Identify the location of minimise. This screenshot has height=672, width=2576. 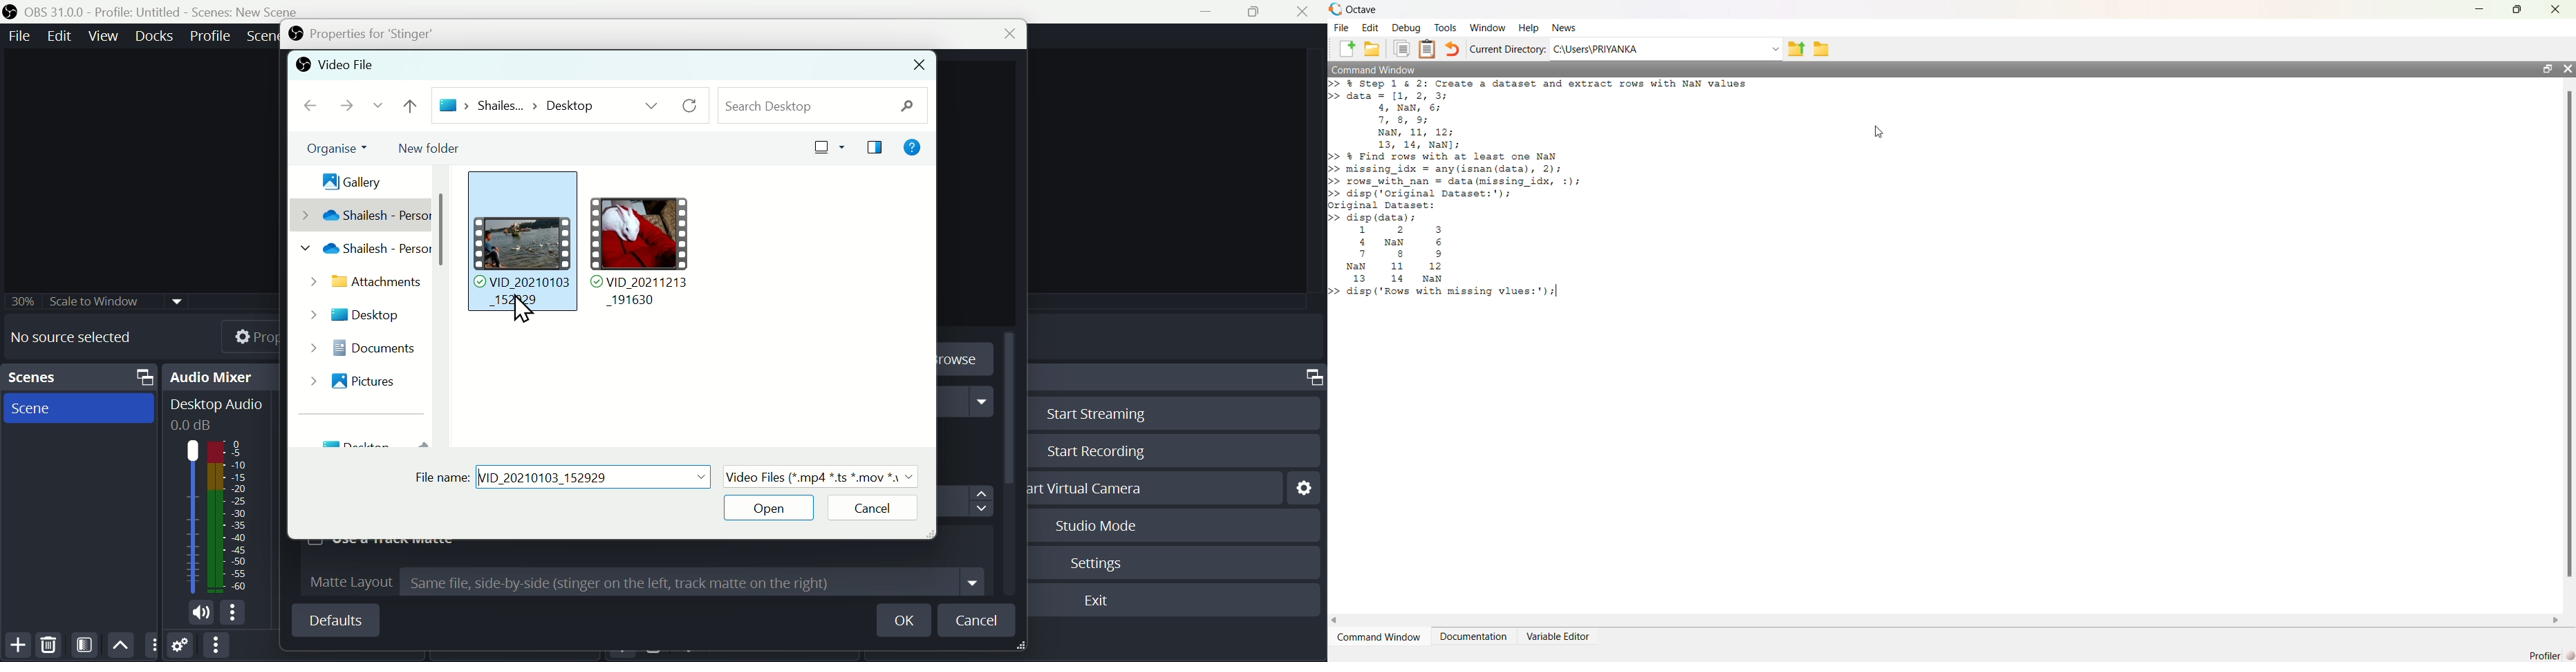
(1211, 12).